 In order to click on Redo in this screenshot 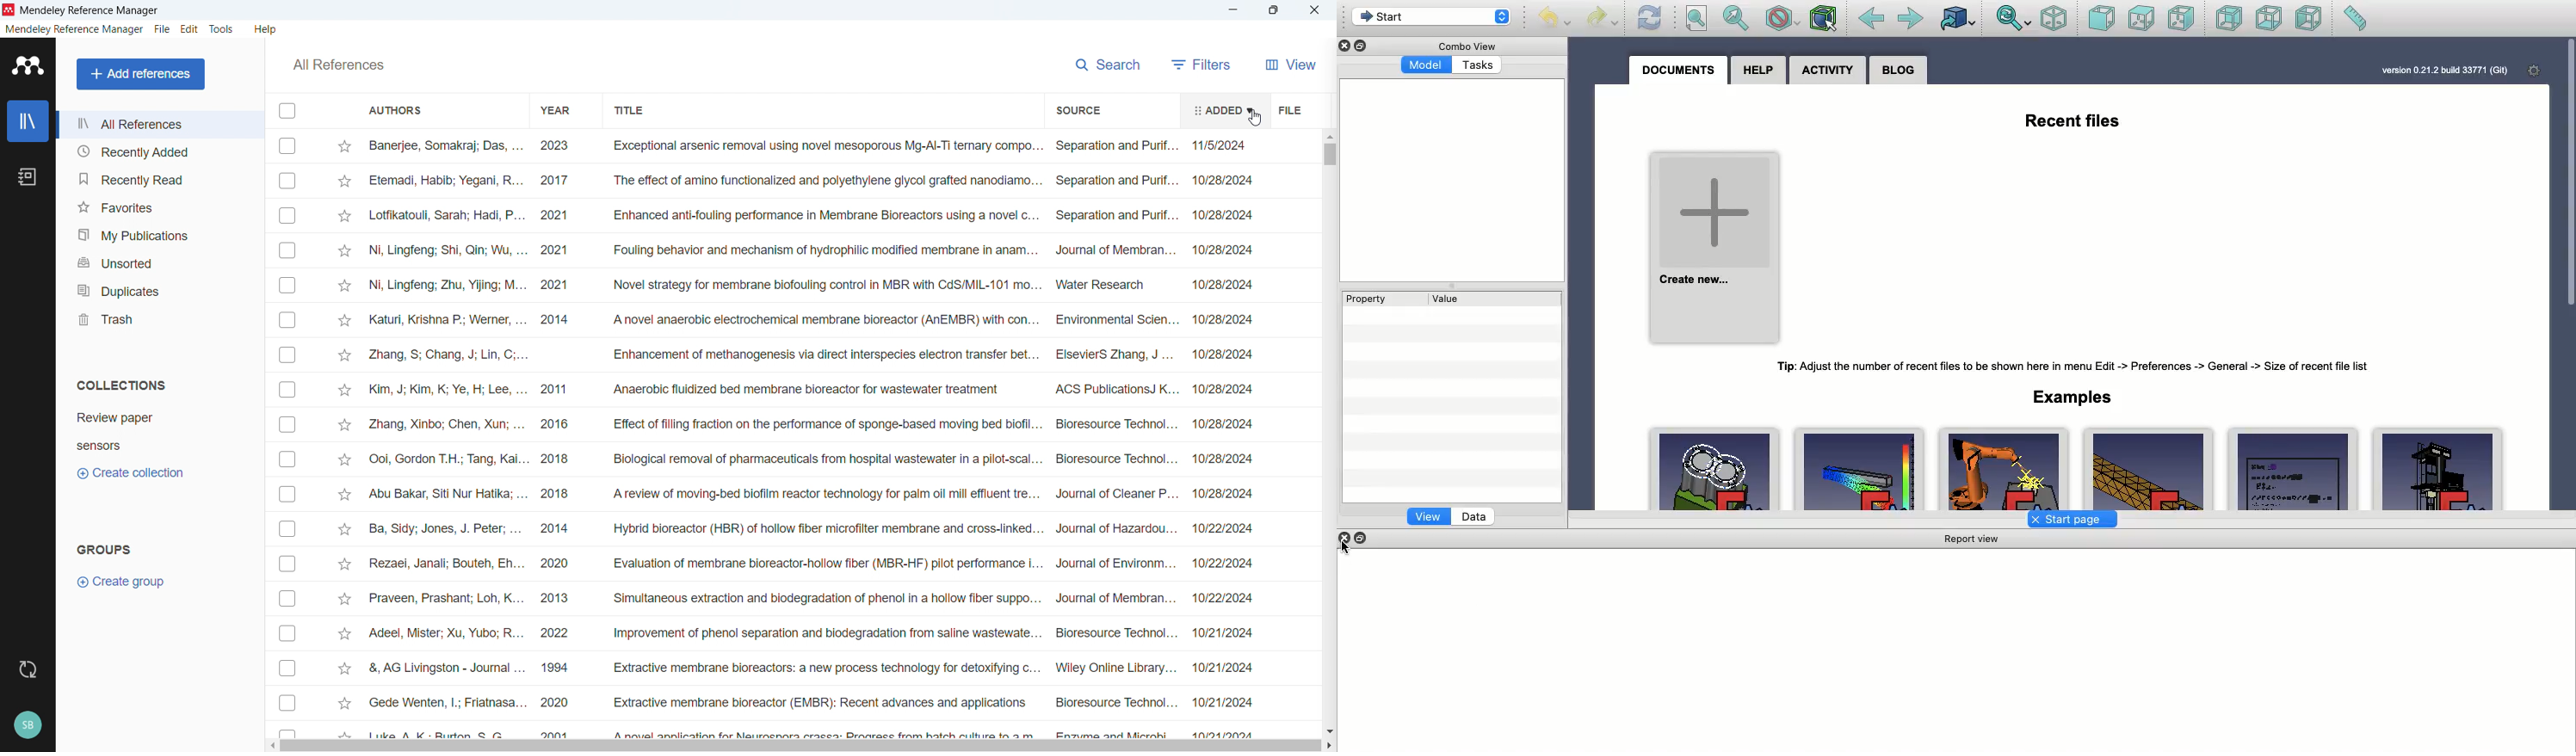, I will do `click(1605, 18)`.